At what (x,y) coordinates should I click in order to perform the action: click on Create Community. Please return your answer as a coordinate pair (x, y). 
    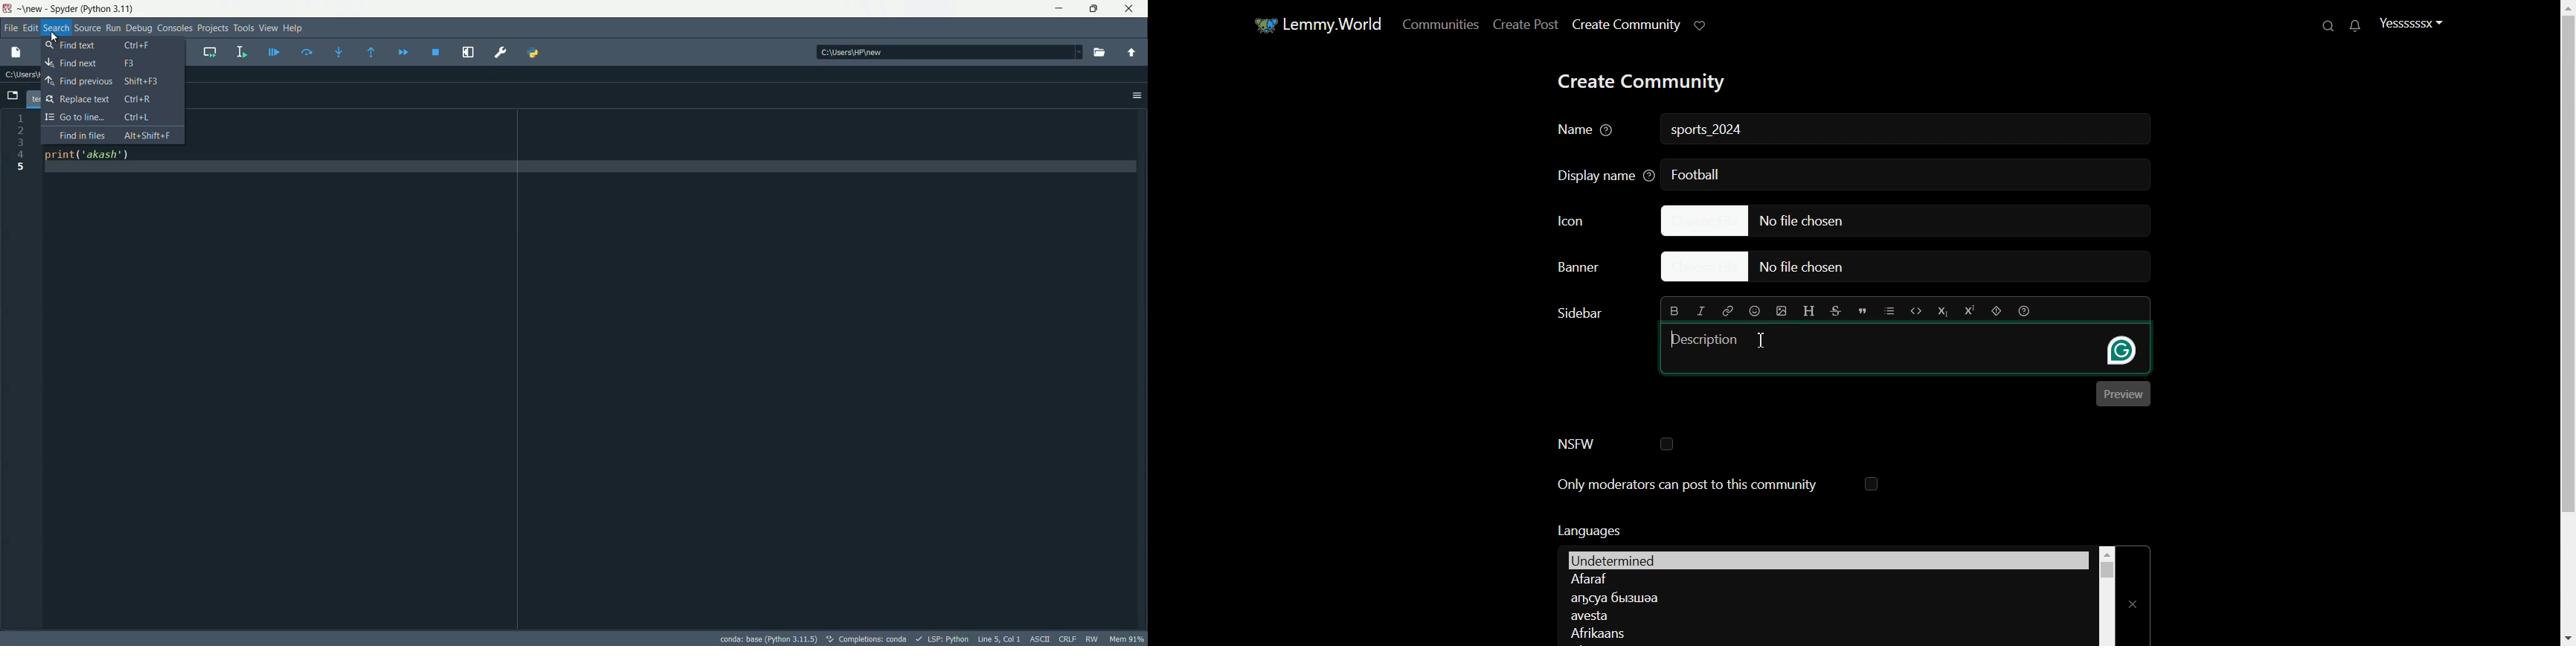
    Looking at the image, I should click on (1625, 25).